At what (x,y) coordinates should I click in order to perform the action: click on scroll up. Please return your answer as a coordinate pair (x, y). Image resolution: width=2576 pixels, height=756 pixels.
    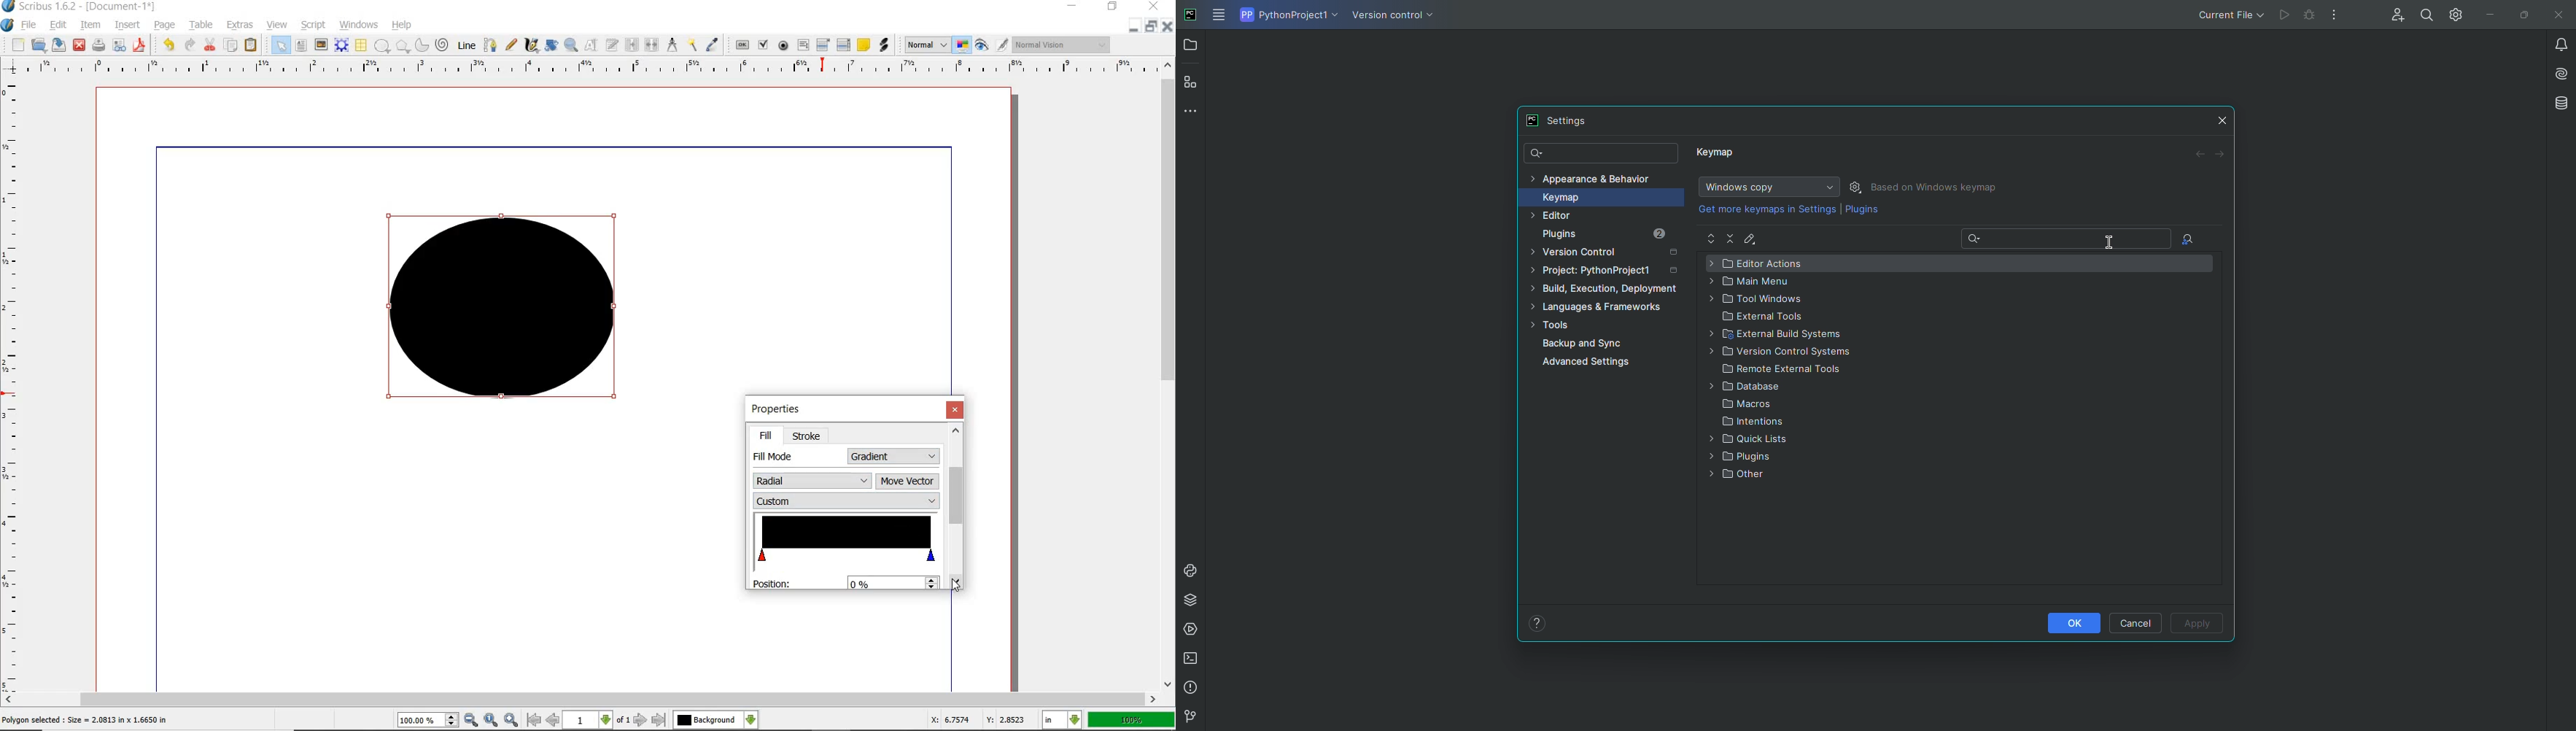
    Looking at the image, I should click on (956, 430).